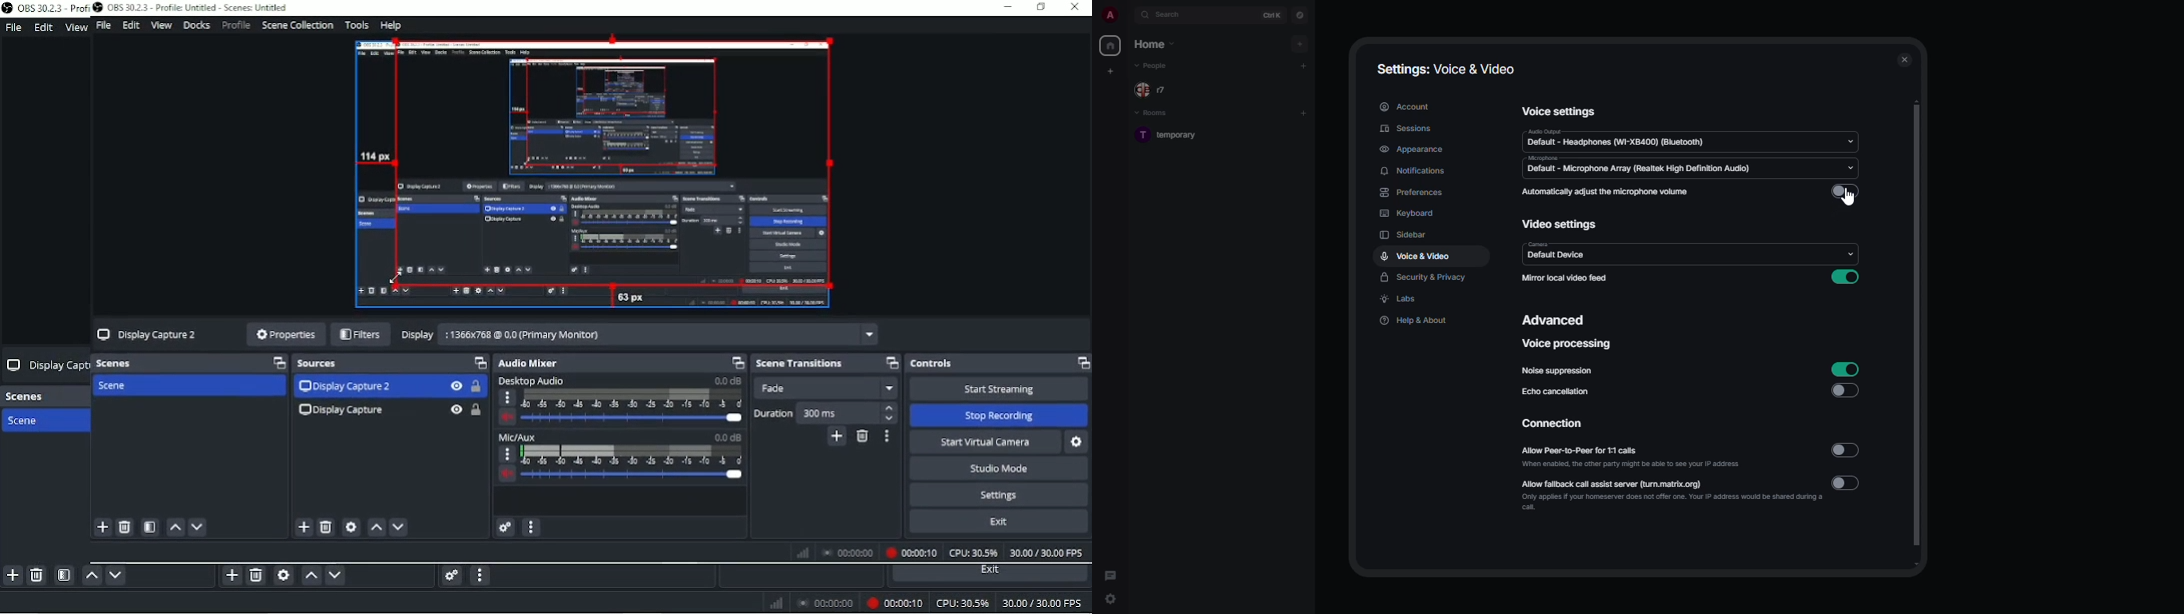  What do you see at coordinates (479, 363) in the screenshot?
I see `Maximize` at bounding box center [479, 363].